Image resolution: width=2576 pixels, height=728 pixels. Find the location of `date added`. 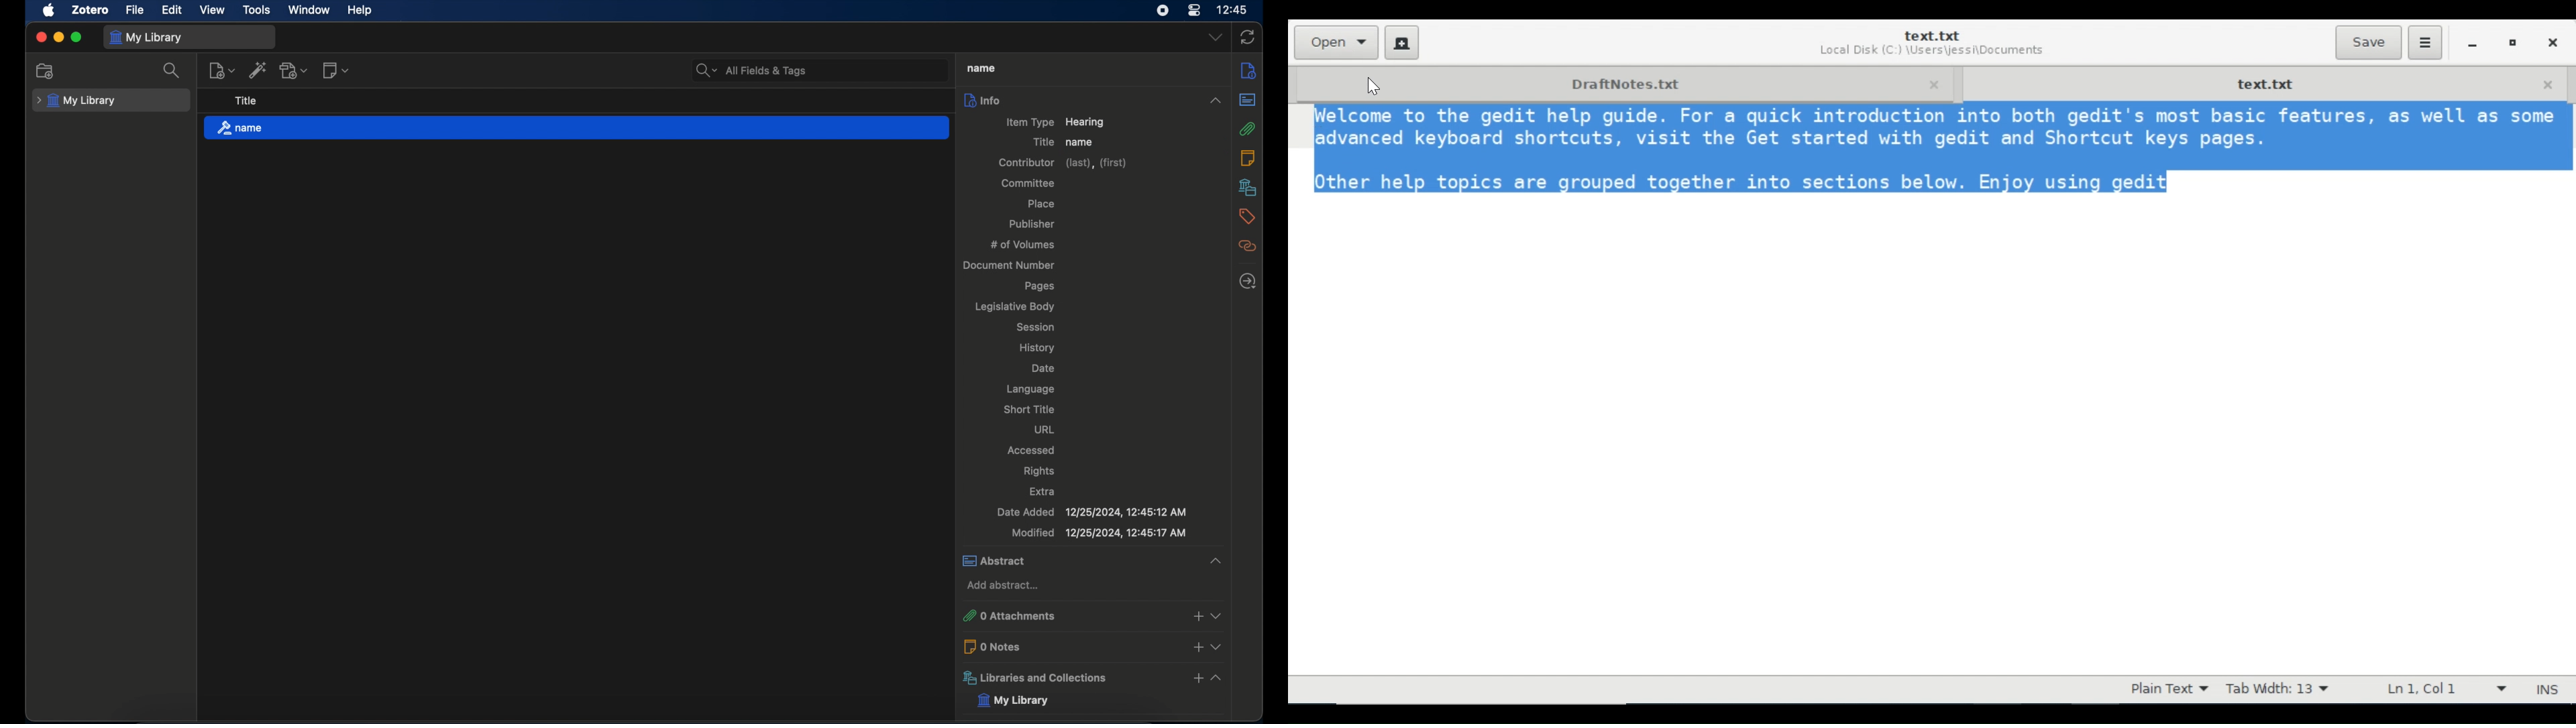

date added is located at coordinates (1091, 511).